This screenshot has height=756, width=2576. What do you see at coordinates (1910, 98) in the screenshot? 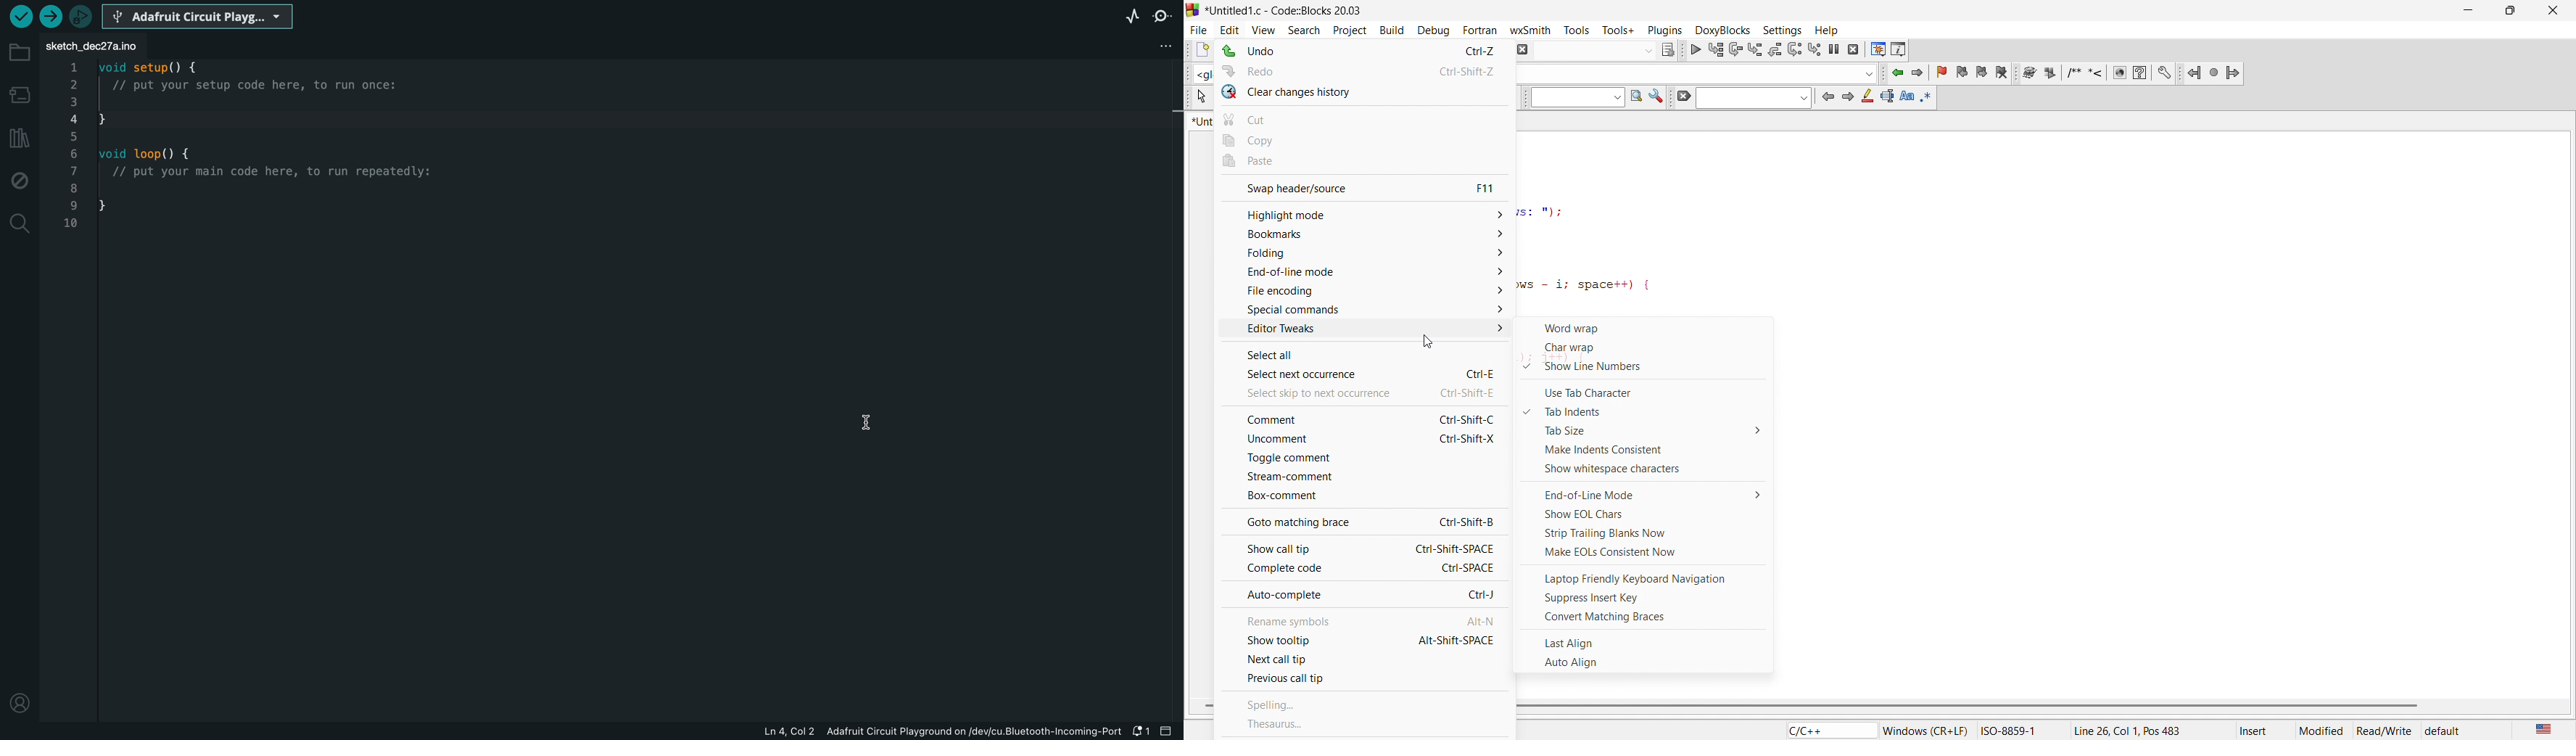
I see `icon` at bounding box center [1910, 98].